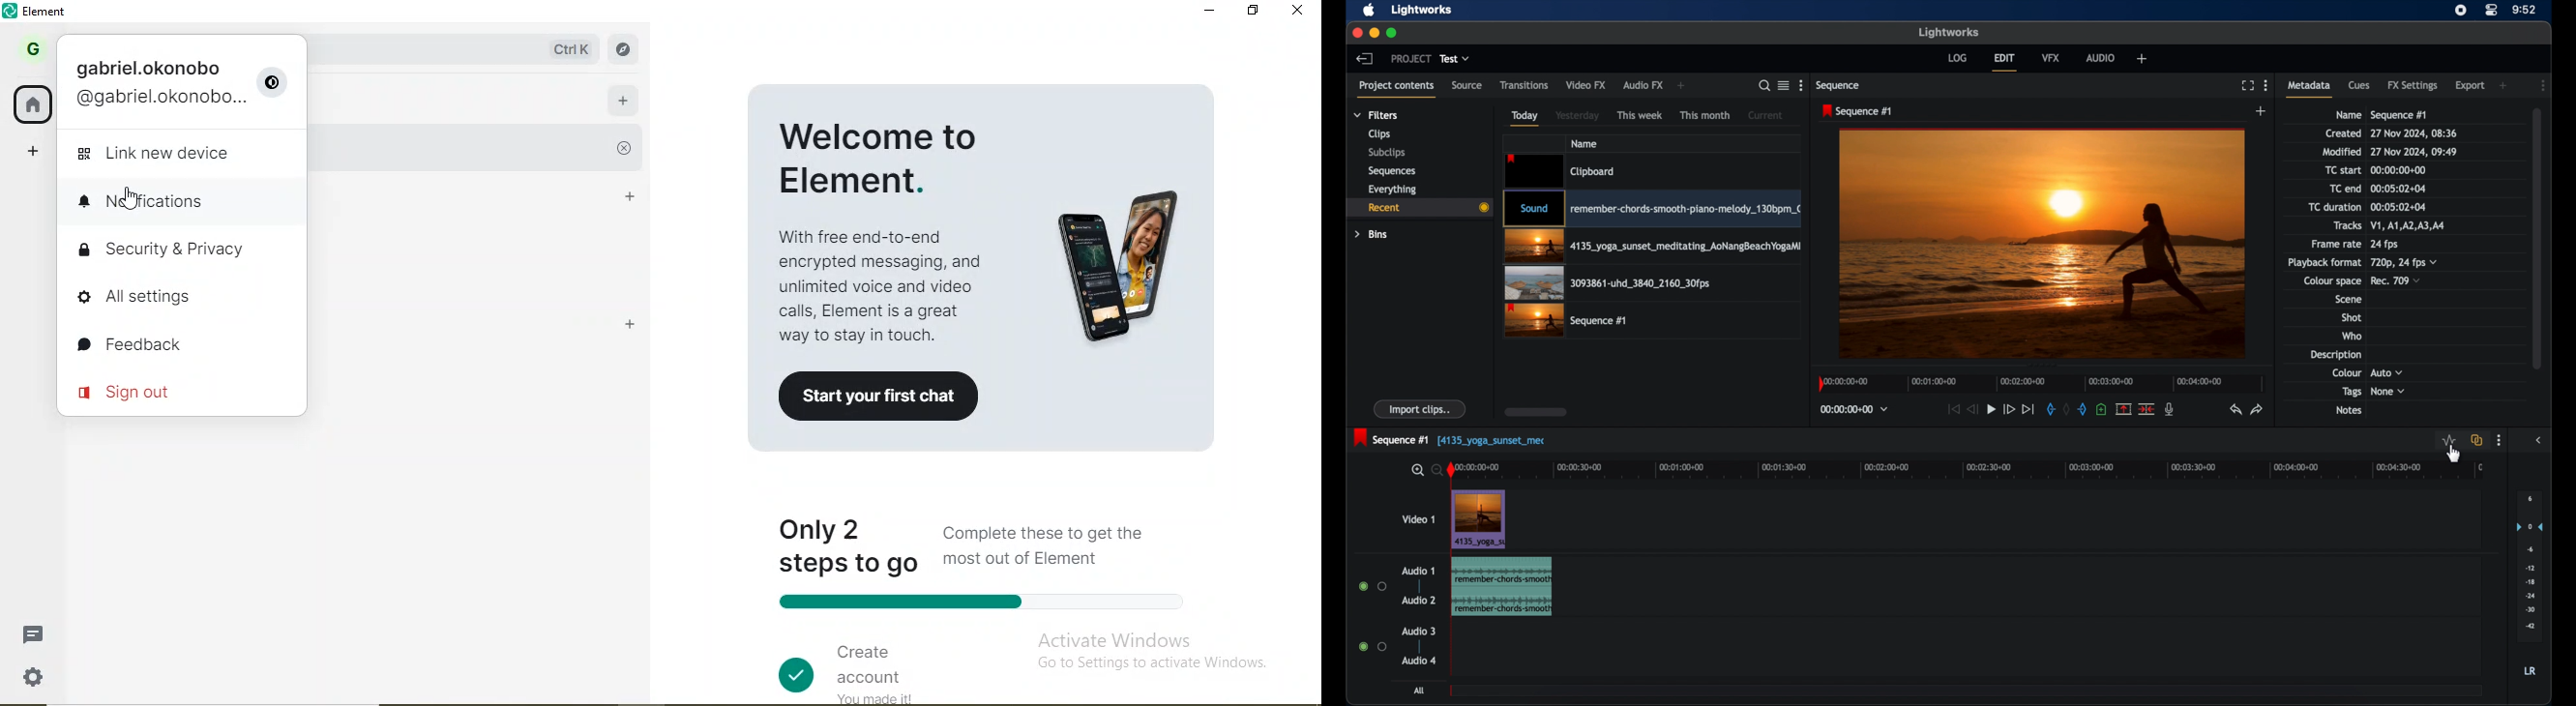 This screenshot has width=2576, height=728. What do you see at coordinates (623, 103) in the screenshot?
I see `add room` at bounding box center [623, 103].